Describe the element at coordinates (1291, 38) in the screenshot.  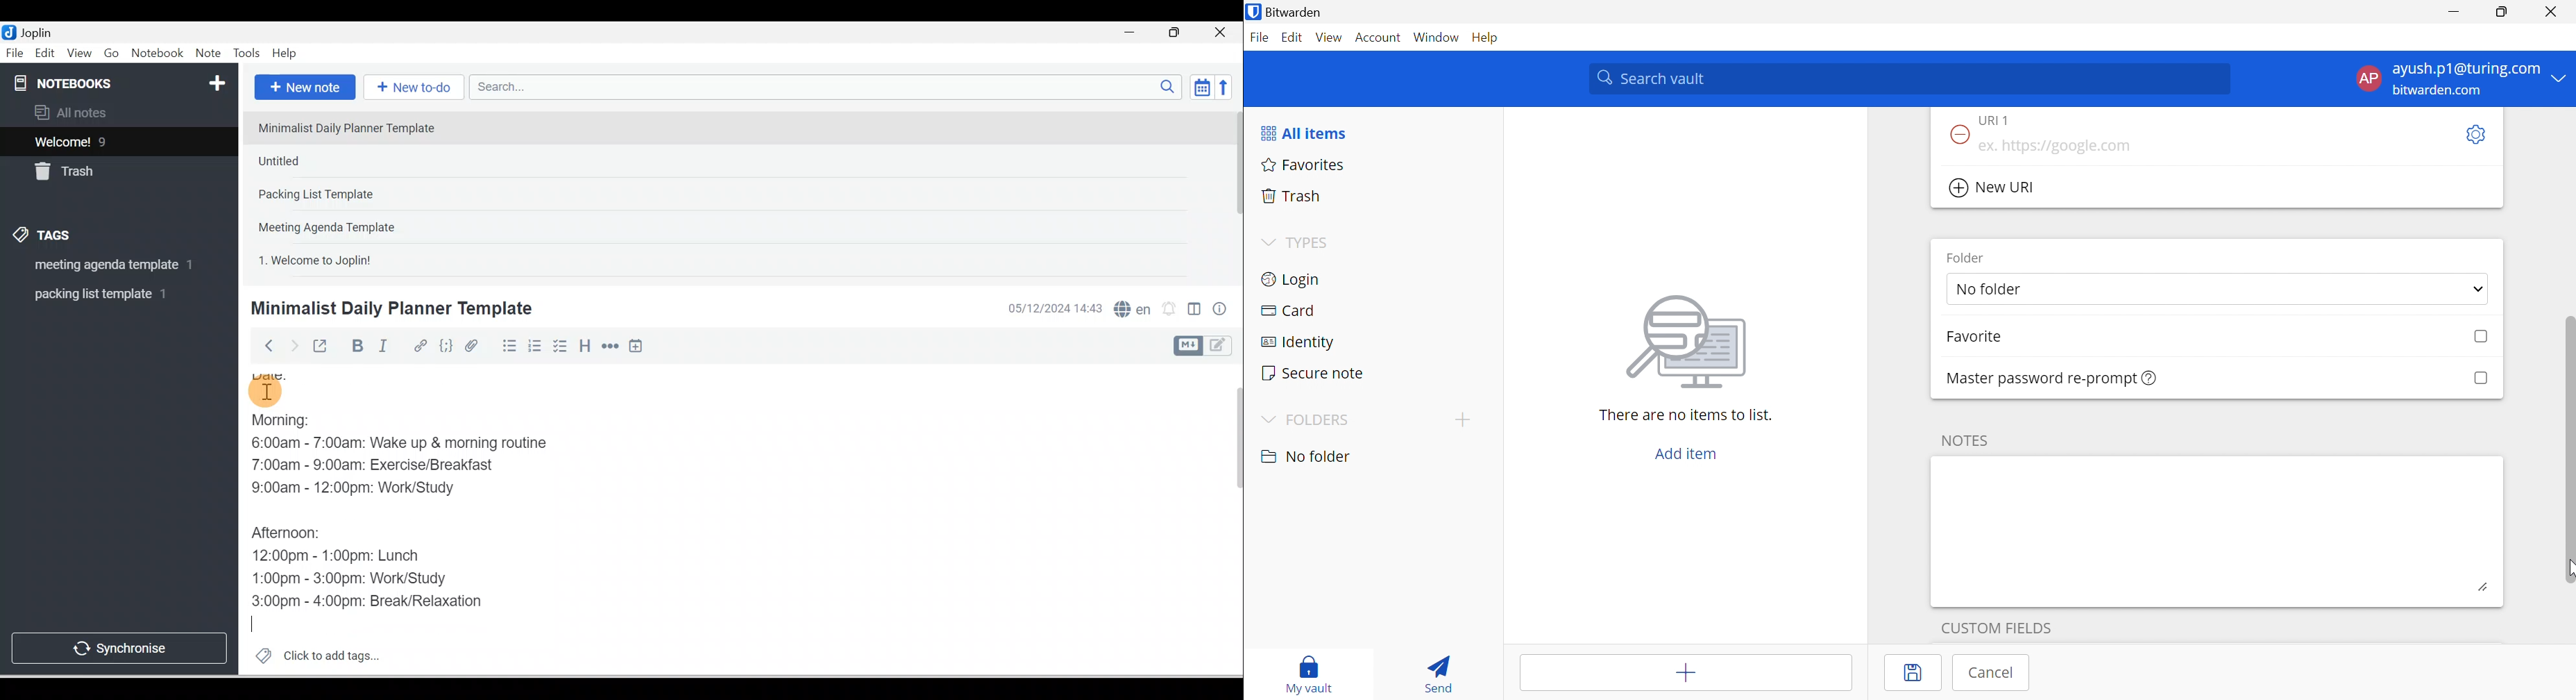
I see `Edit` at that location.